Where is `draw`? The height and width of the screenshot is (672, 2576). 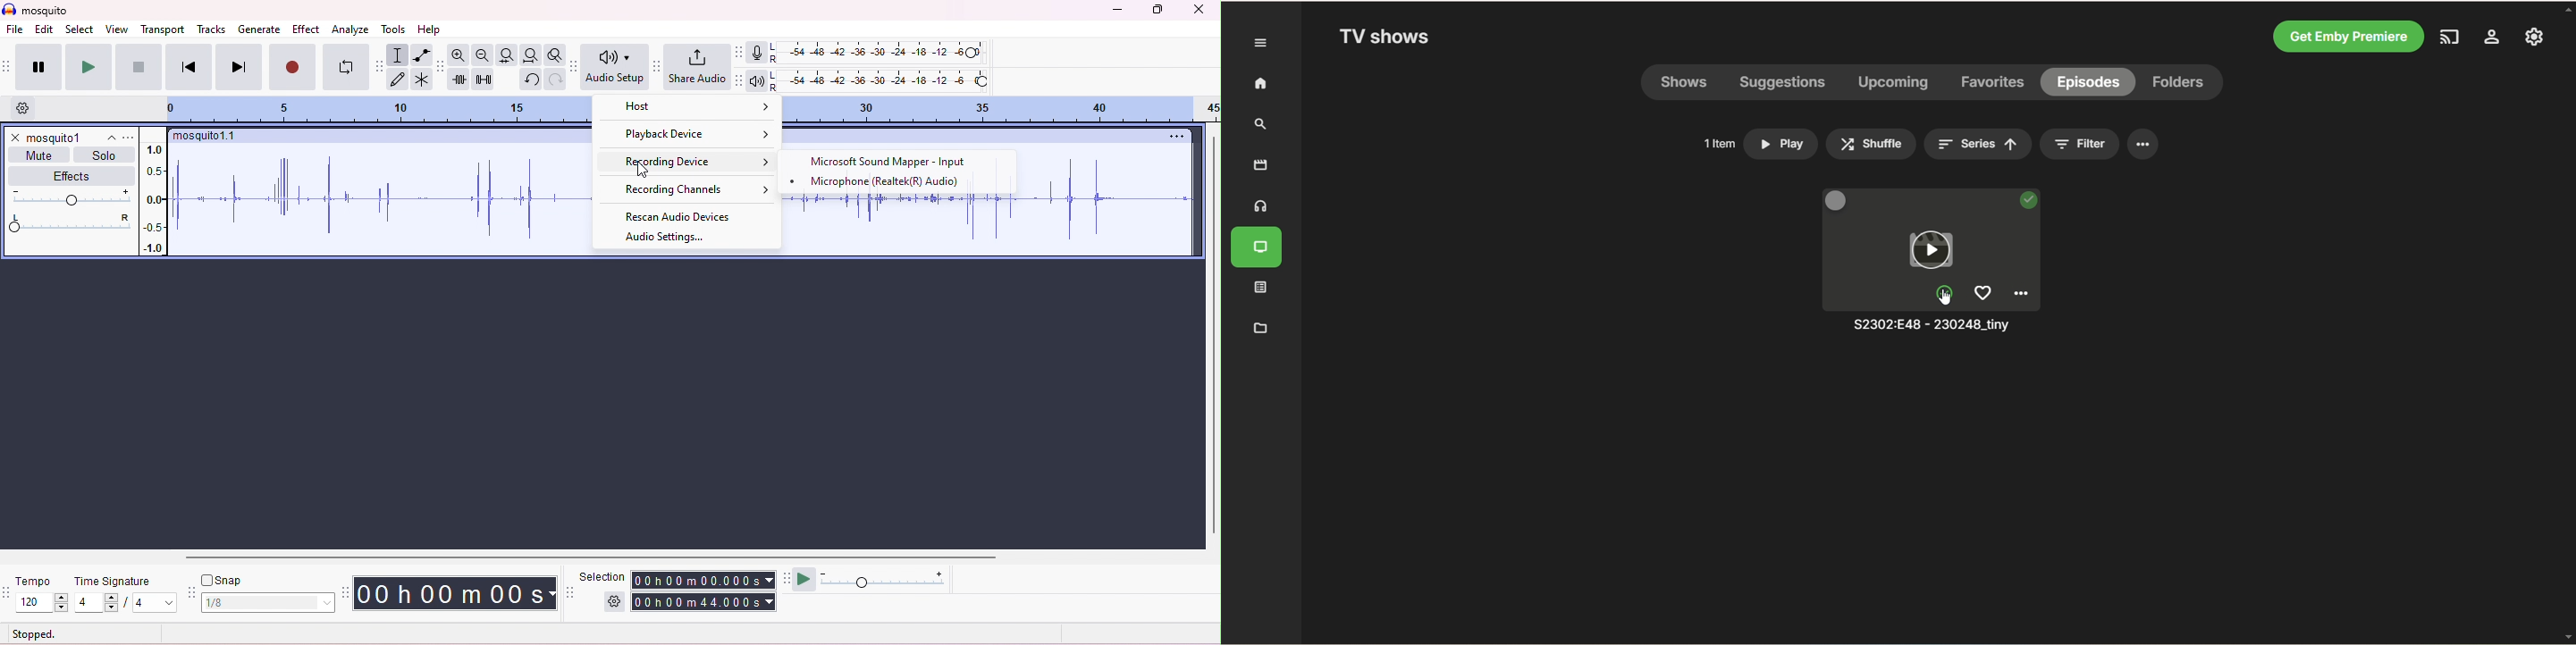
draw is located at coordinates (399, 80).